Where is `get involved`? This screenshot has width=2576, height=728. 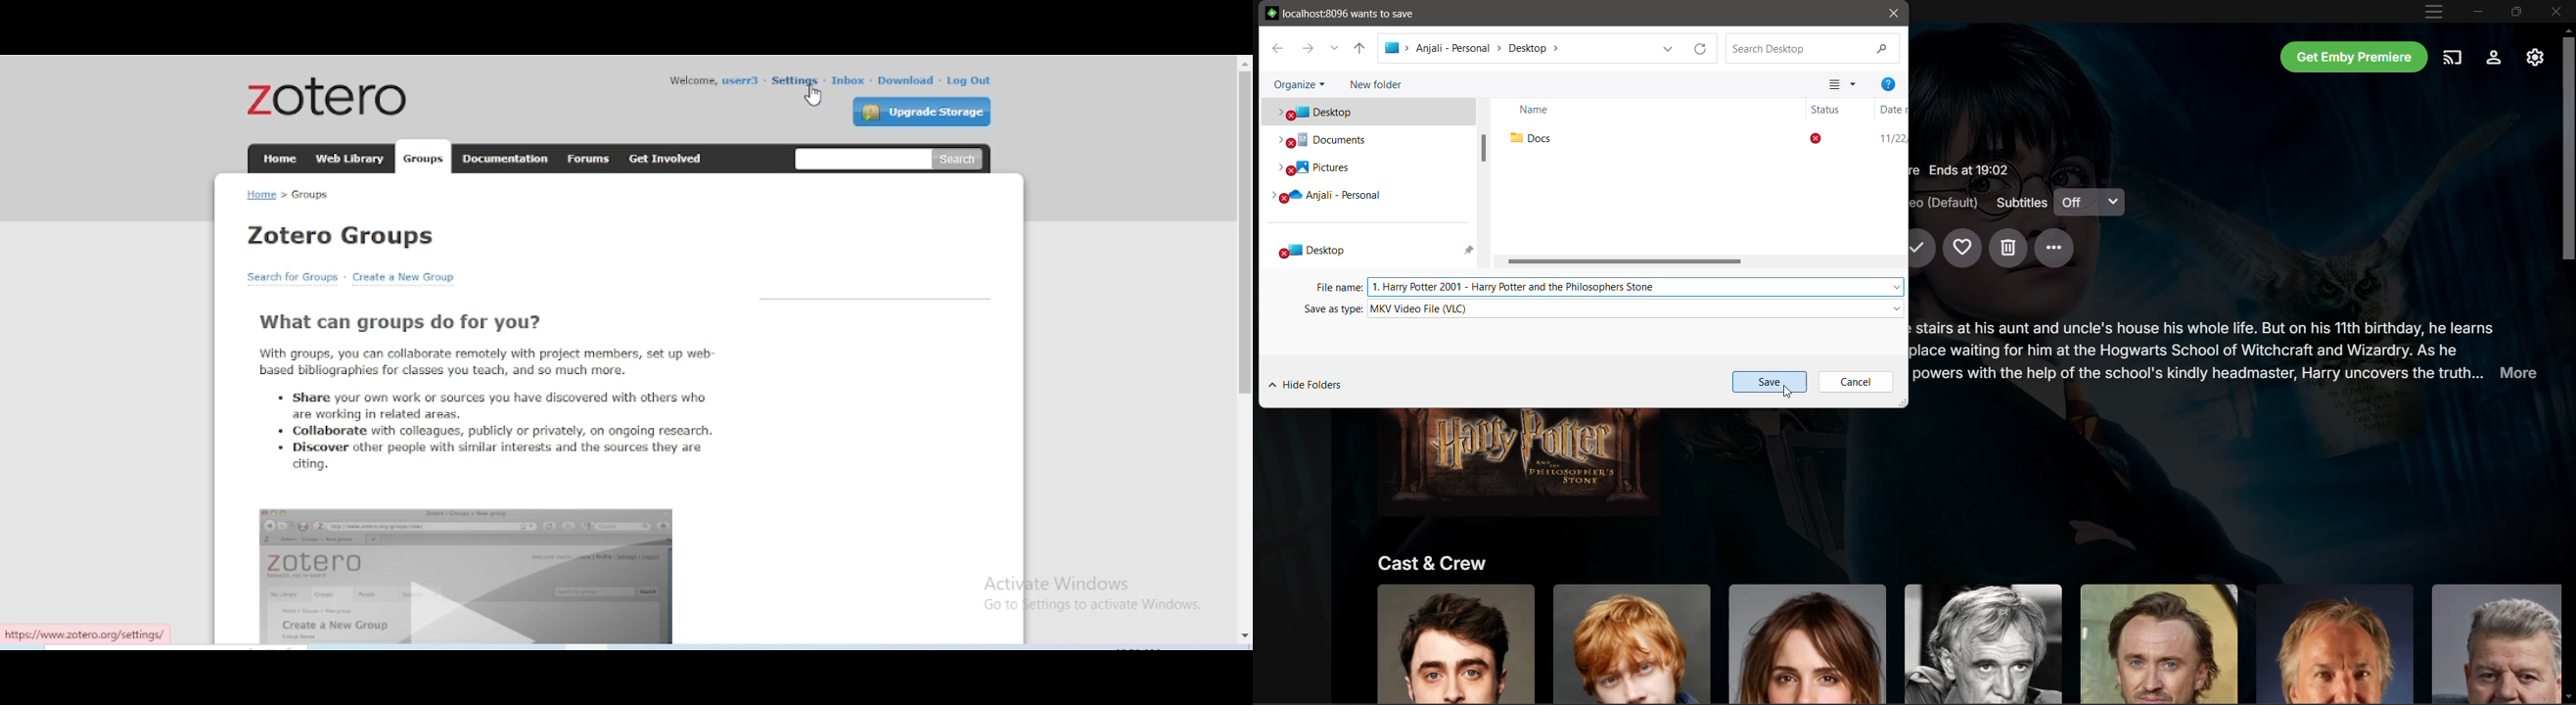 get involved is located at coordinates (667, 158).